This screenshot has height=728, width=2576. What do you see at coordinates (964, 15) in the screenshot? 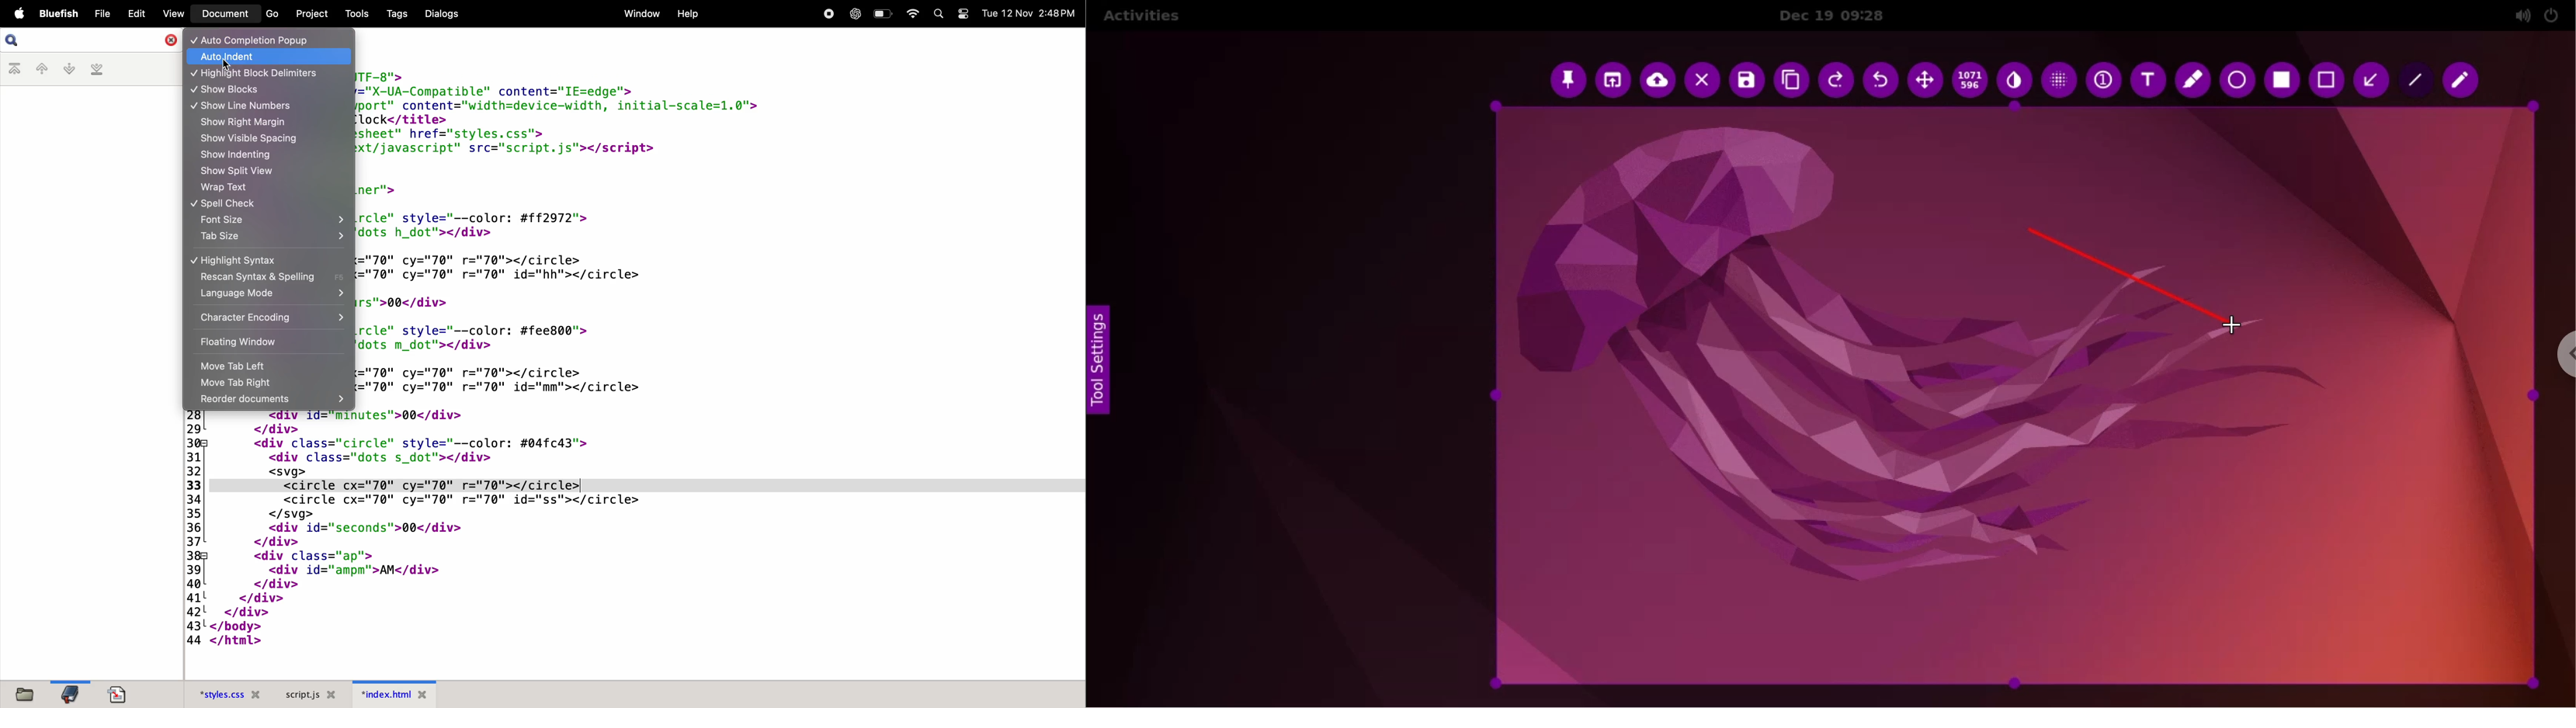
I see `toggle mode` at bounding box center [964, 15].